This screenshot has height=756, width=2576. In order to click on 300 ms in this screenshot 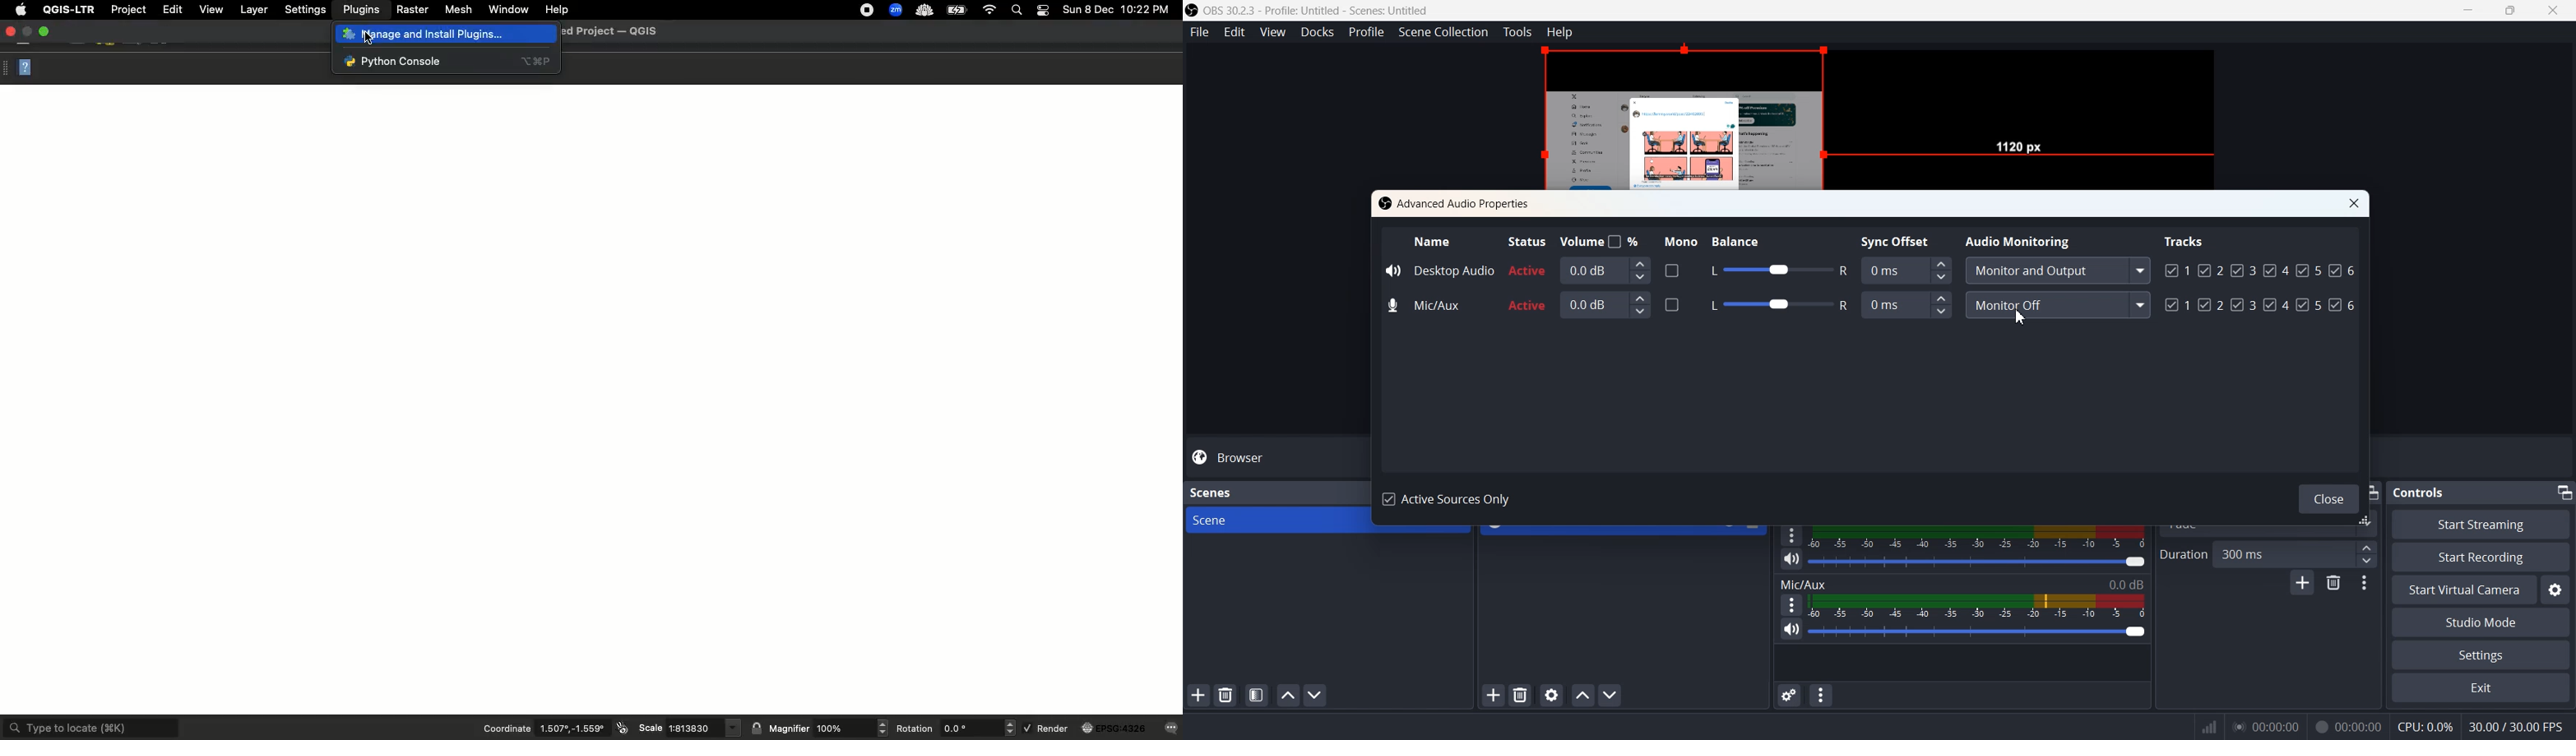, I will do `click(2297, 554)`.